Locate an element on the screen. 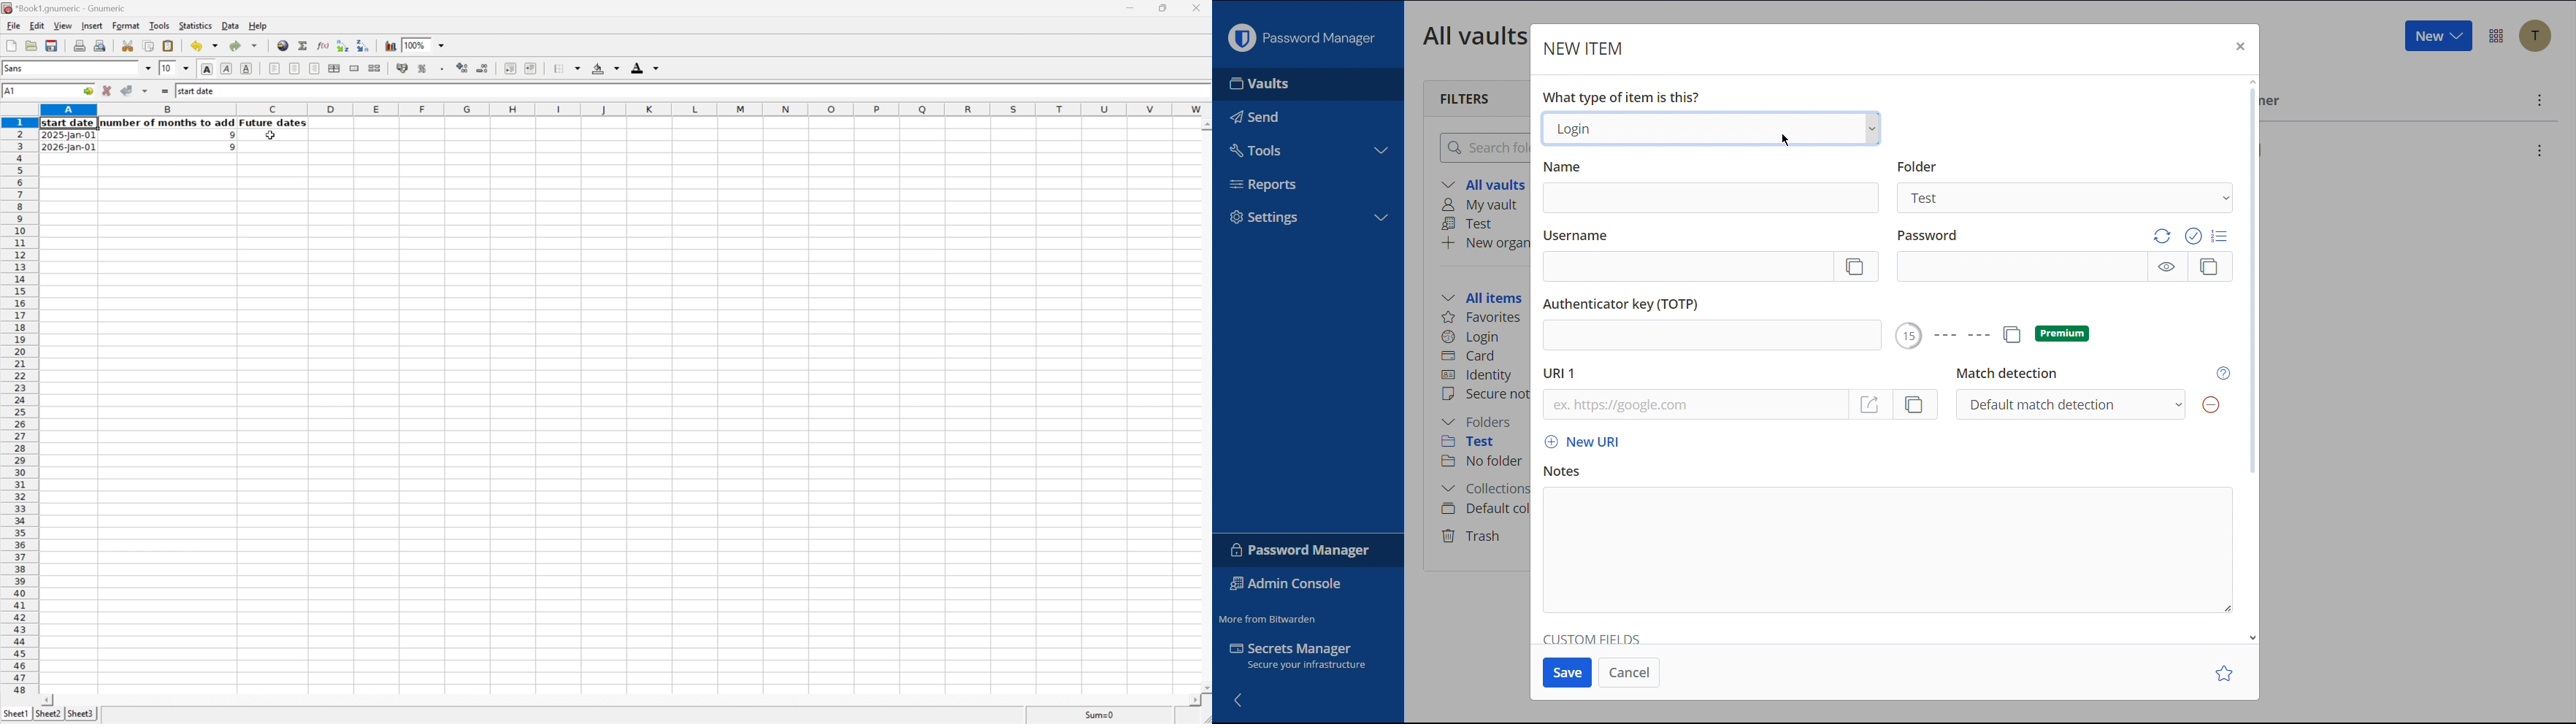 Image resolution: width=2576 pixels, height=728 pixels. Username is located at coordinates (1575, 237).